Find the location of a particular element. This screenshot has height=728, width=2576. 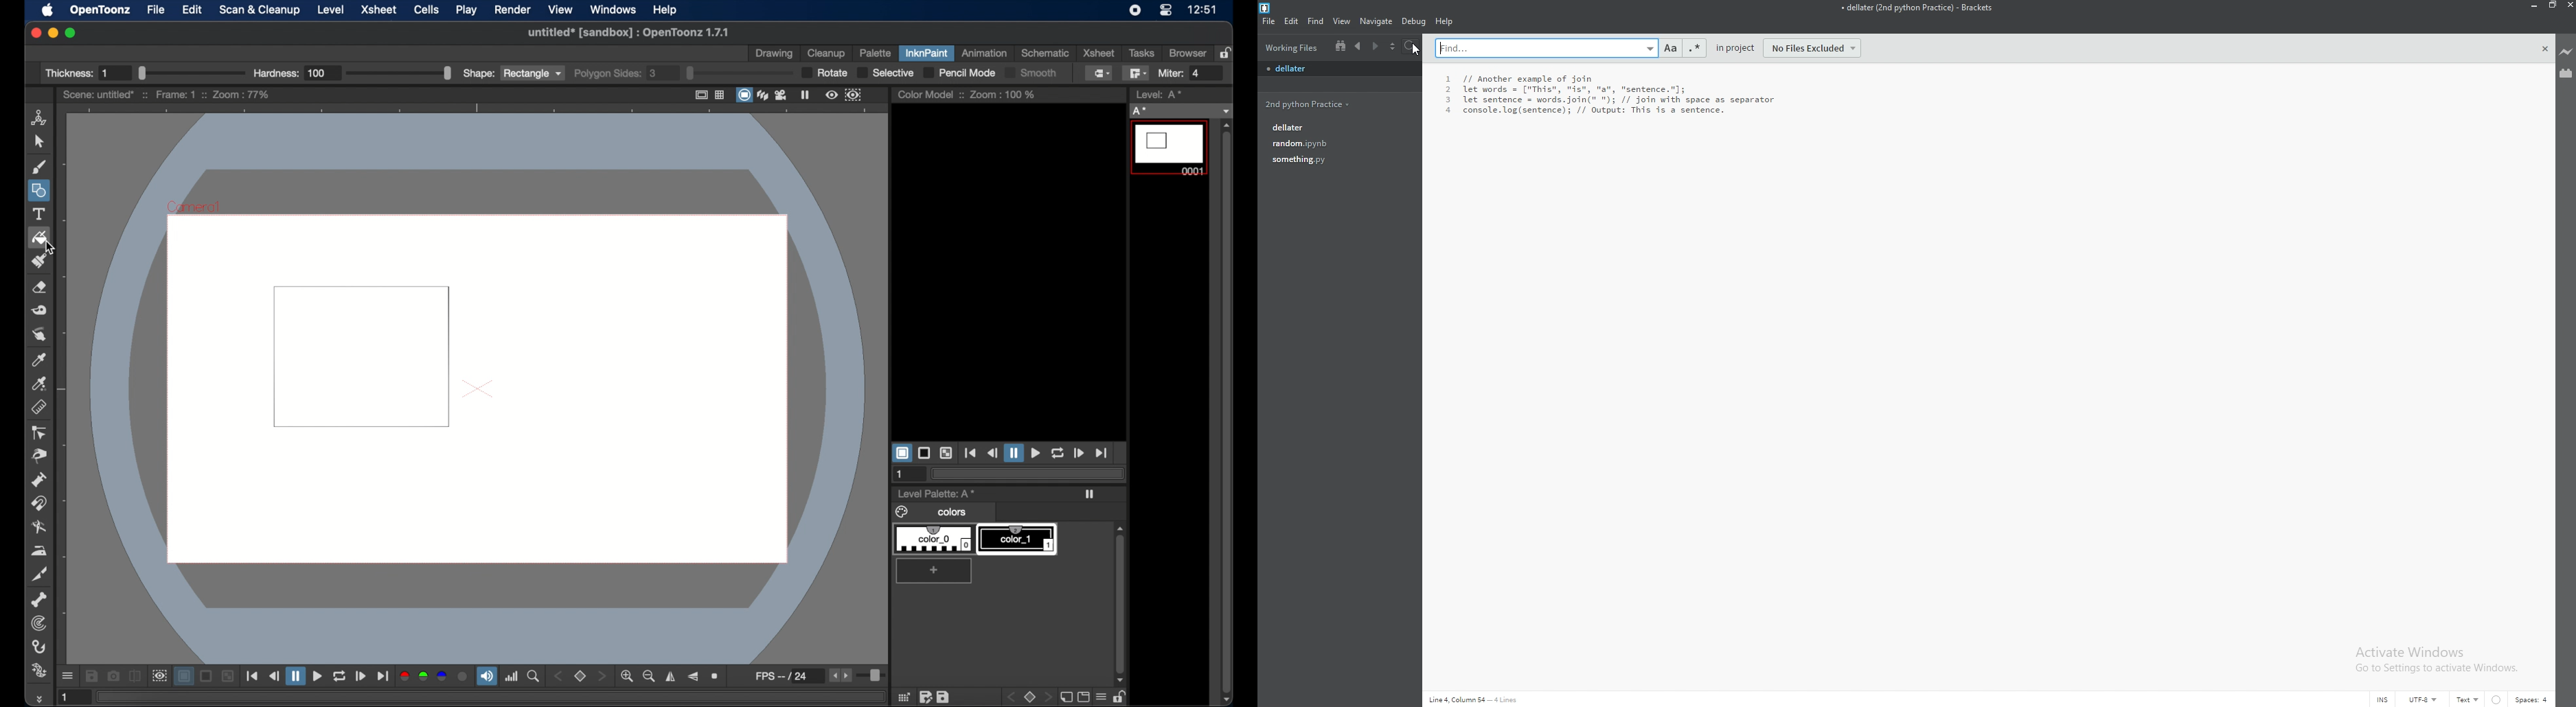

bracket is located at coordinates (1267, 8).